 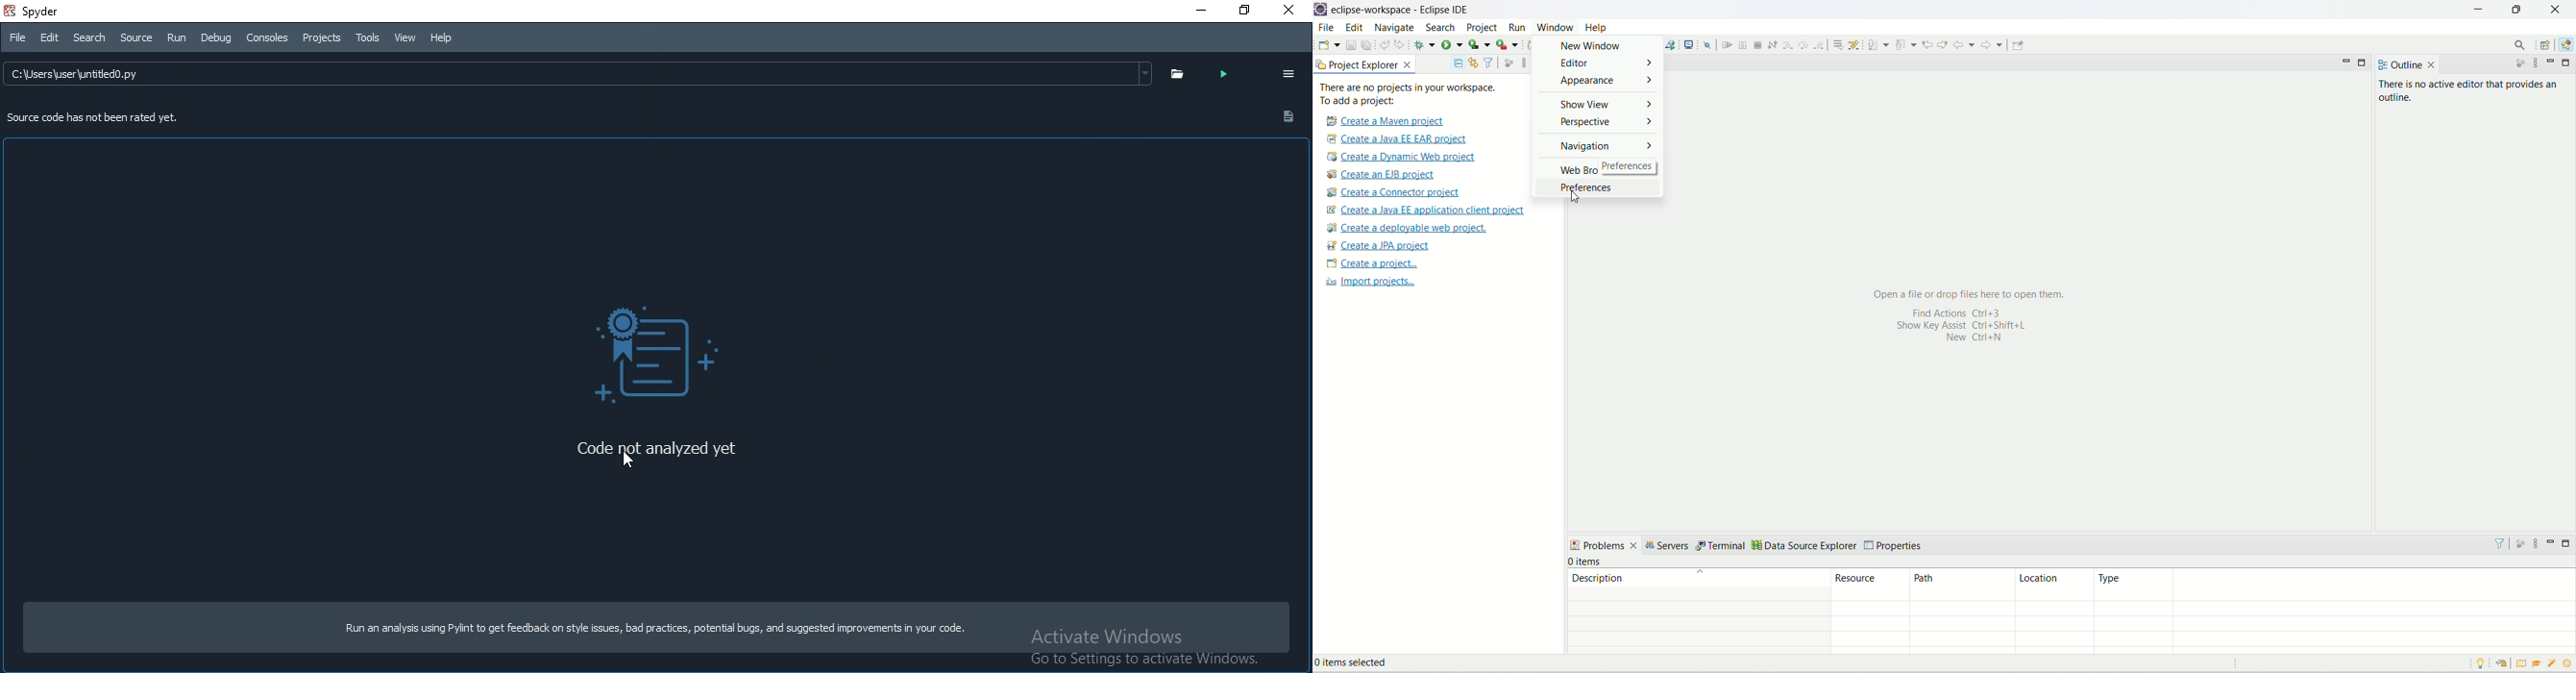 I want to click on data source explorer, so click(x=1805, y=547).